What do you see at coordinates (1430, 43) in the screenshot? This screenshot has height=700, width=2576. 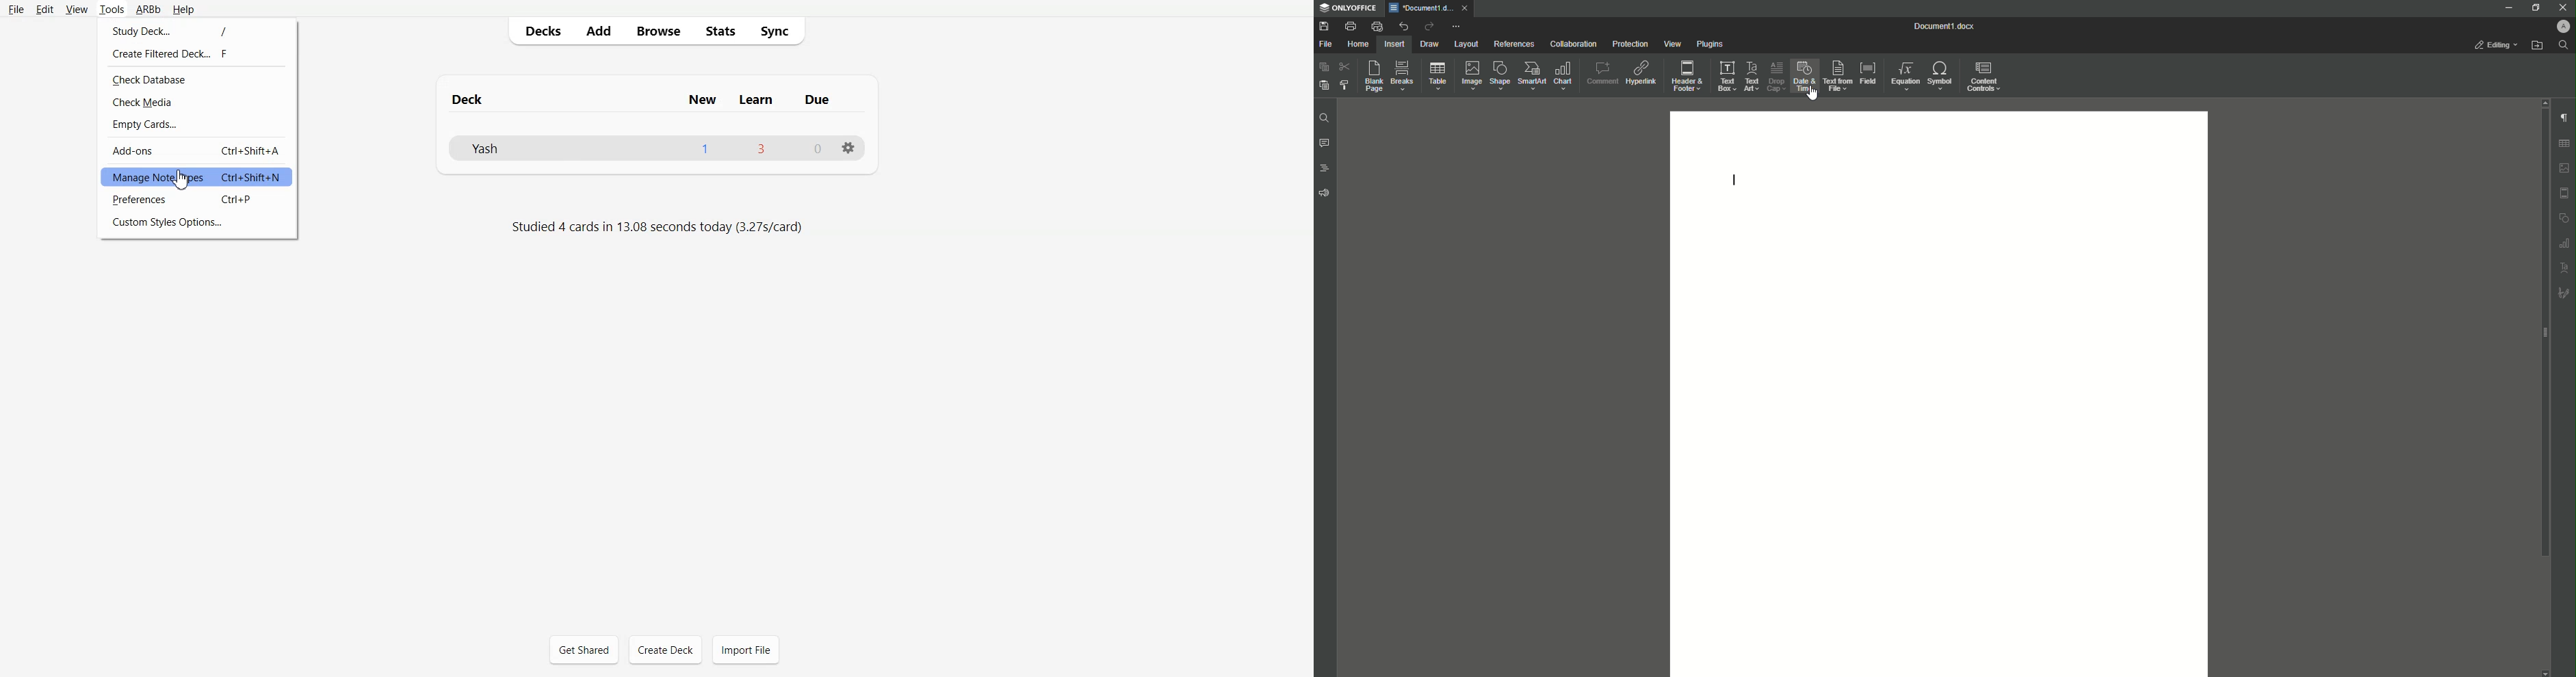 I see `Draw` at bounding box center [1430, 43].